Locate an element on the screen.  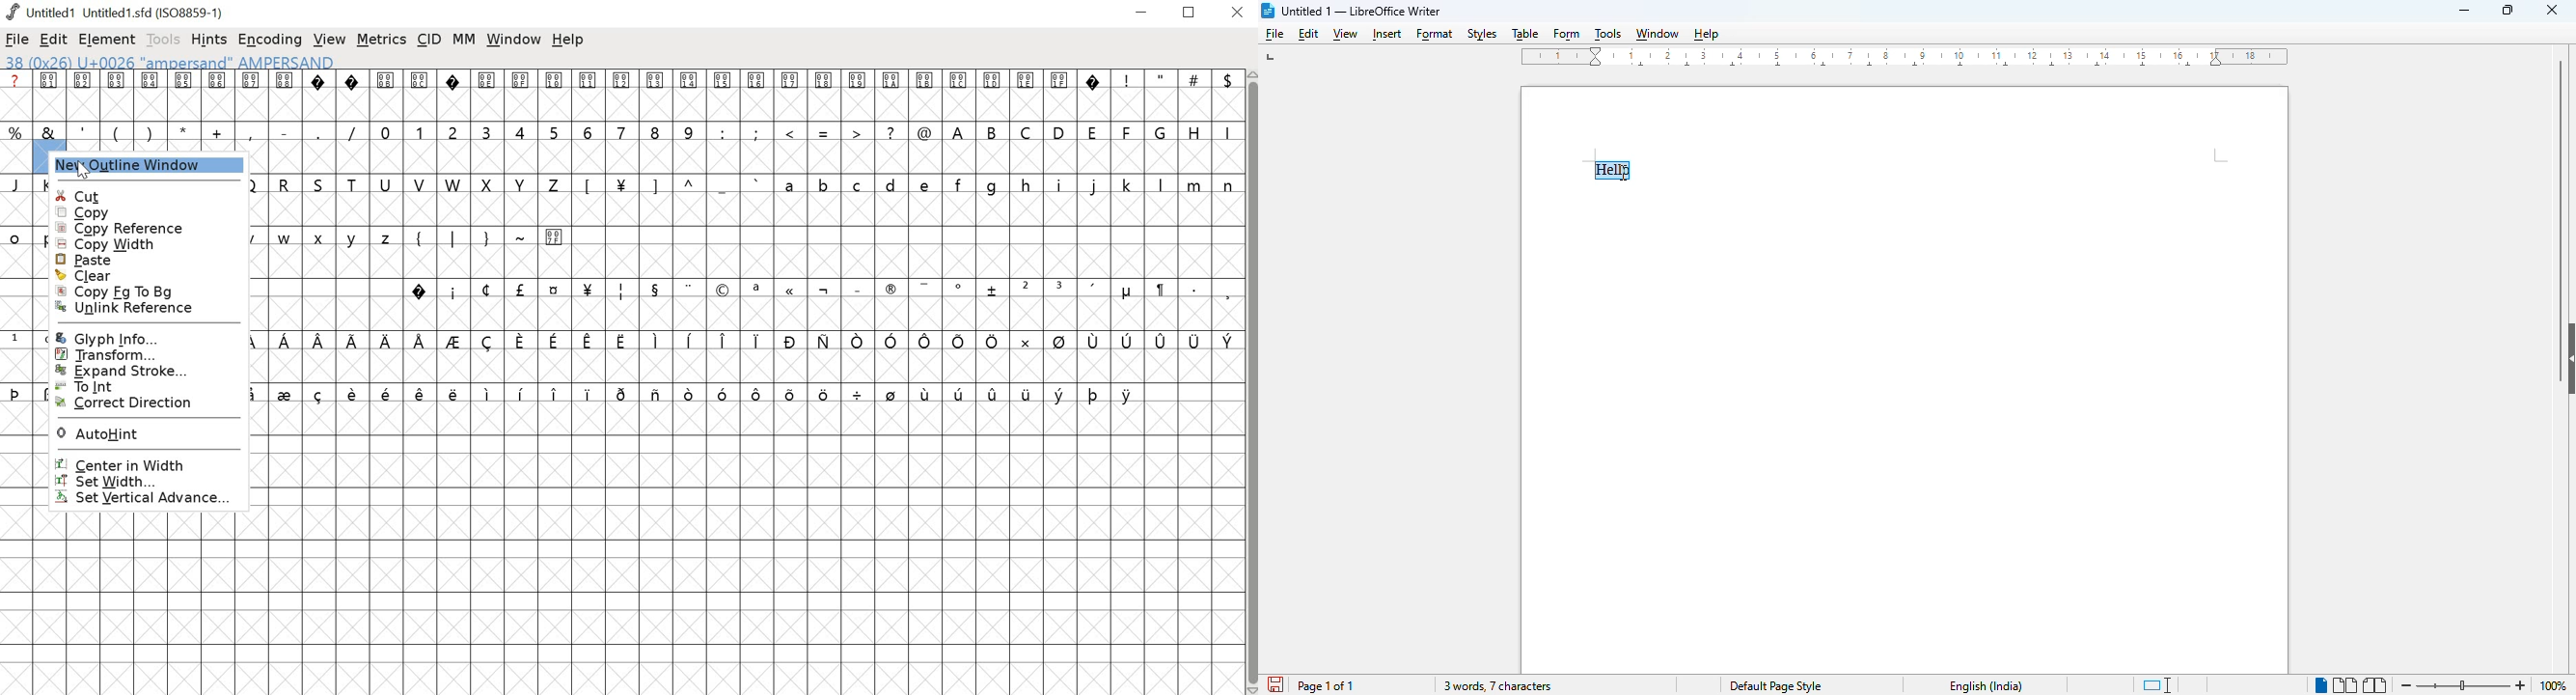
Z is located at coordinates (556, 185).